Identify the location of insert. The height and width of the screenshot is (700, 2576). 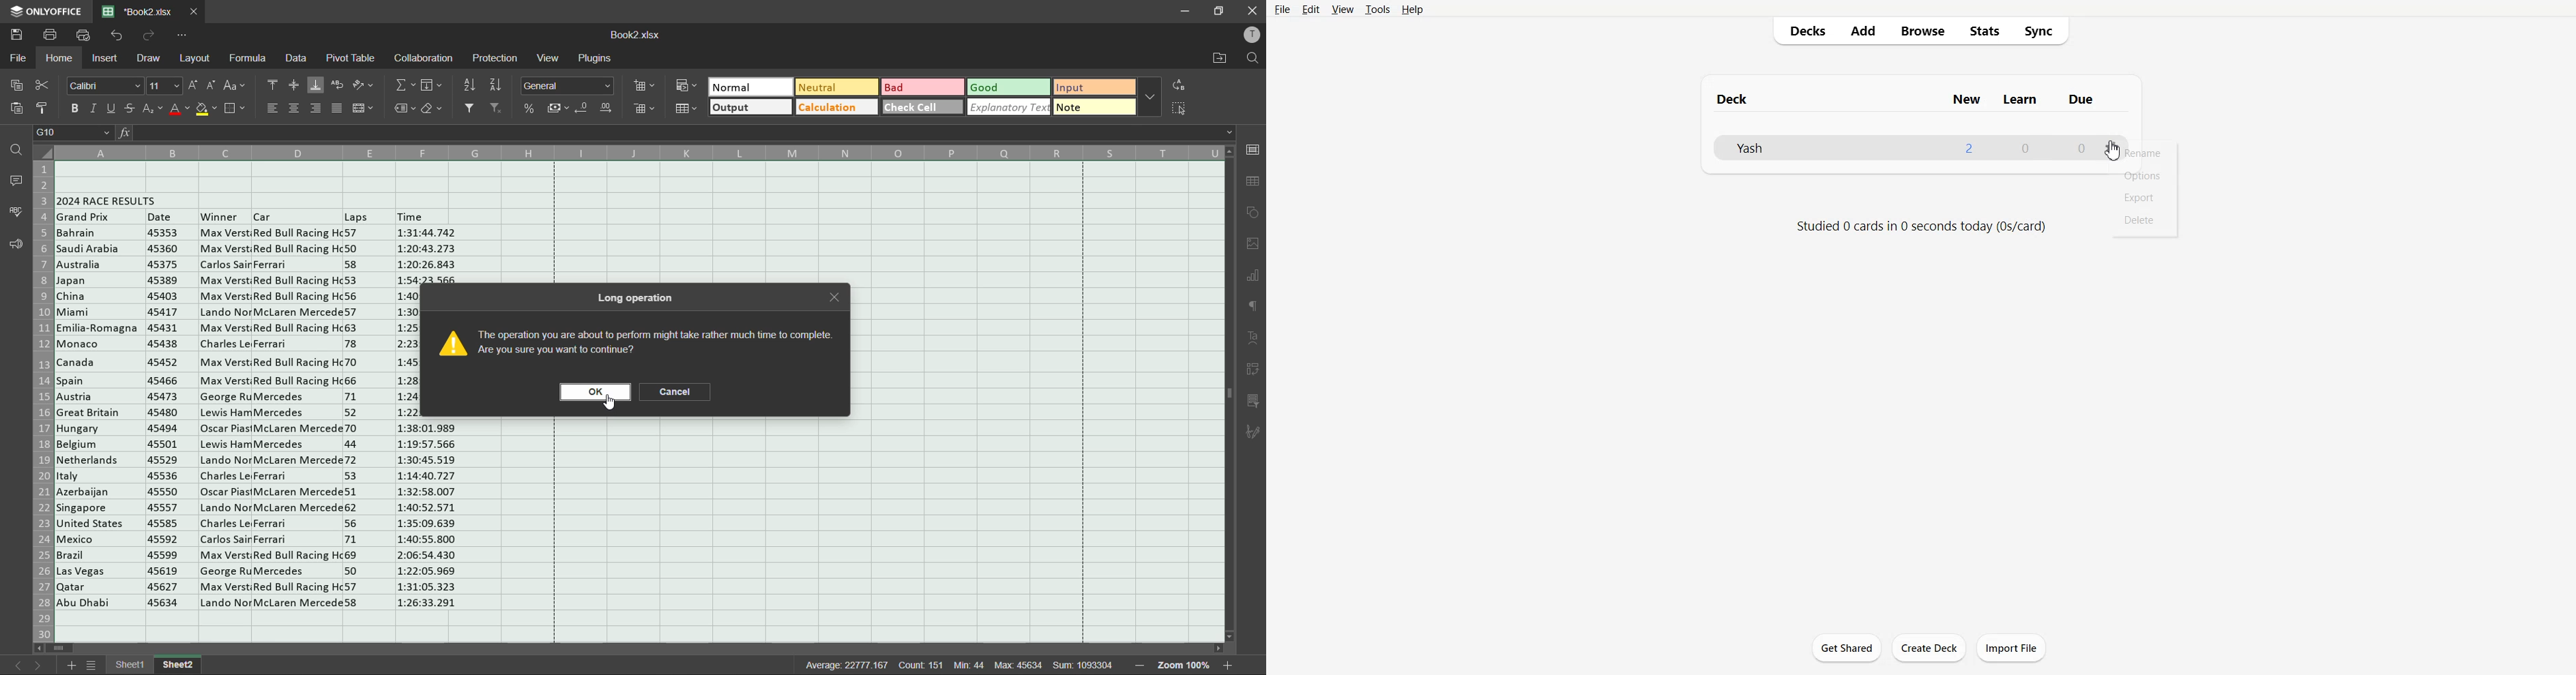
(108, 59).